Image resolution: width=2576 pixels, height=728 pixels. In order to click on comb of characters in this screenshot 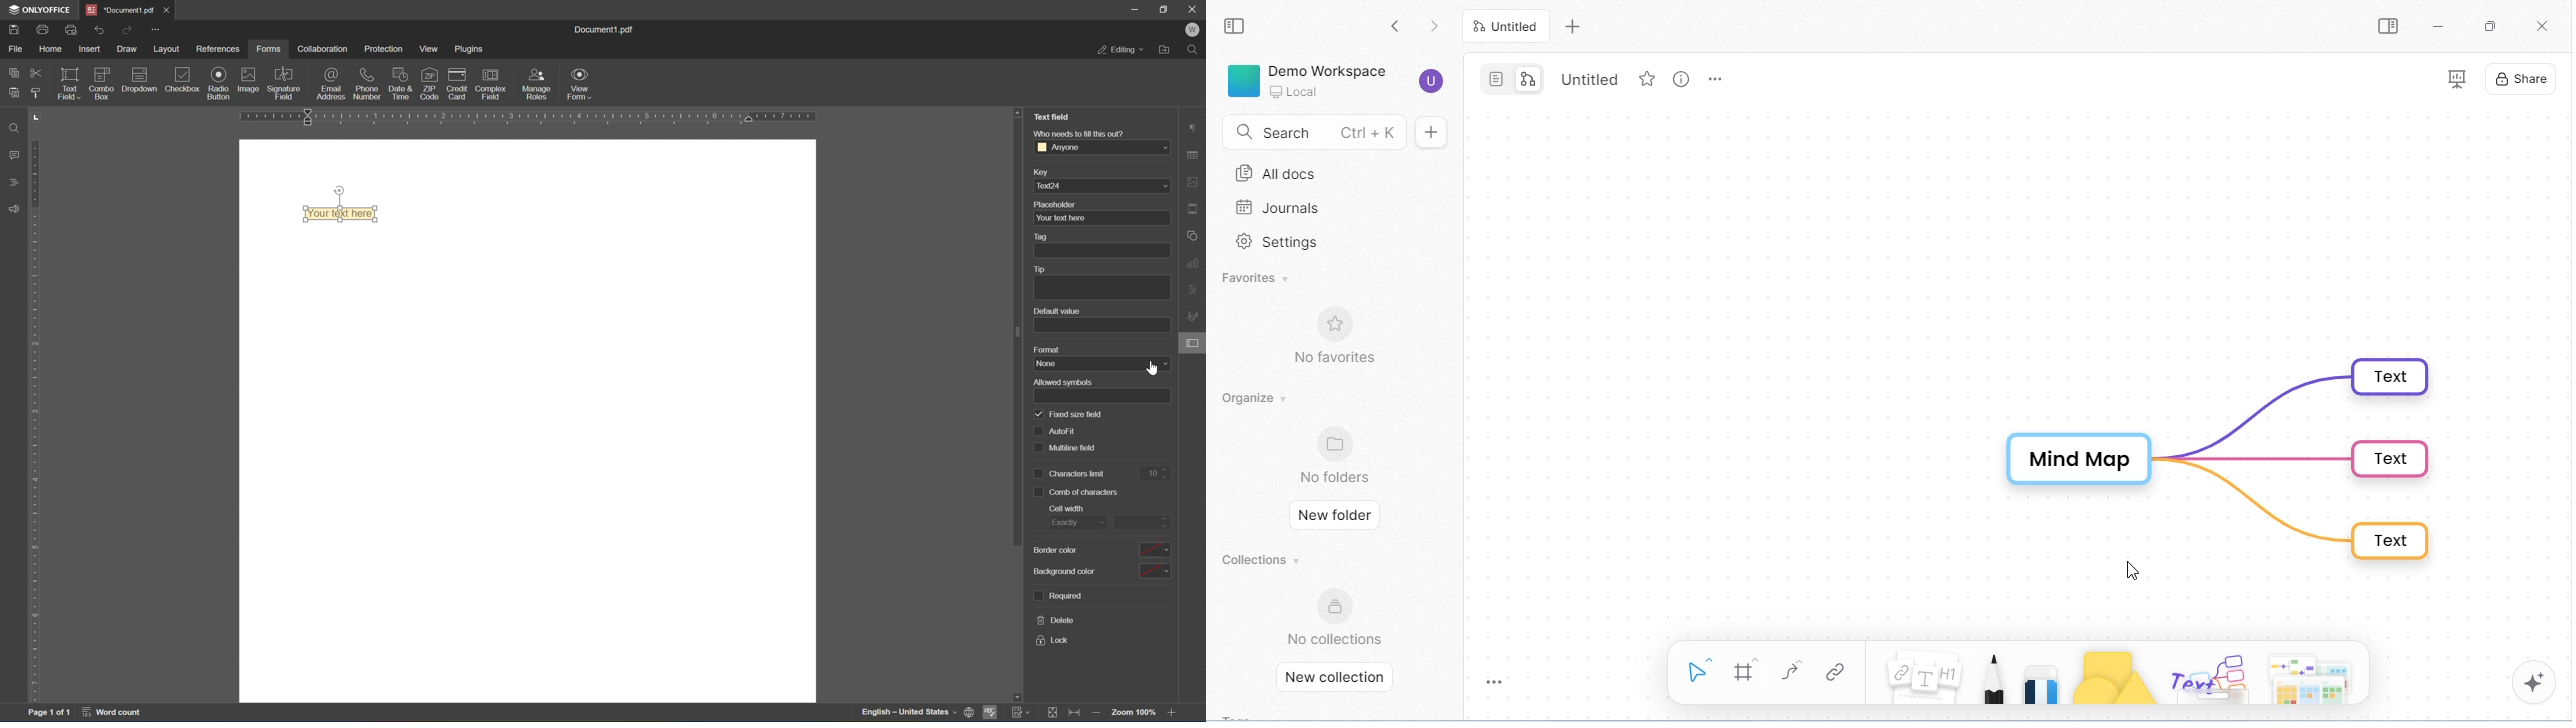, I will do `click(1077, 491)`.